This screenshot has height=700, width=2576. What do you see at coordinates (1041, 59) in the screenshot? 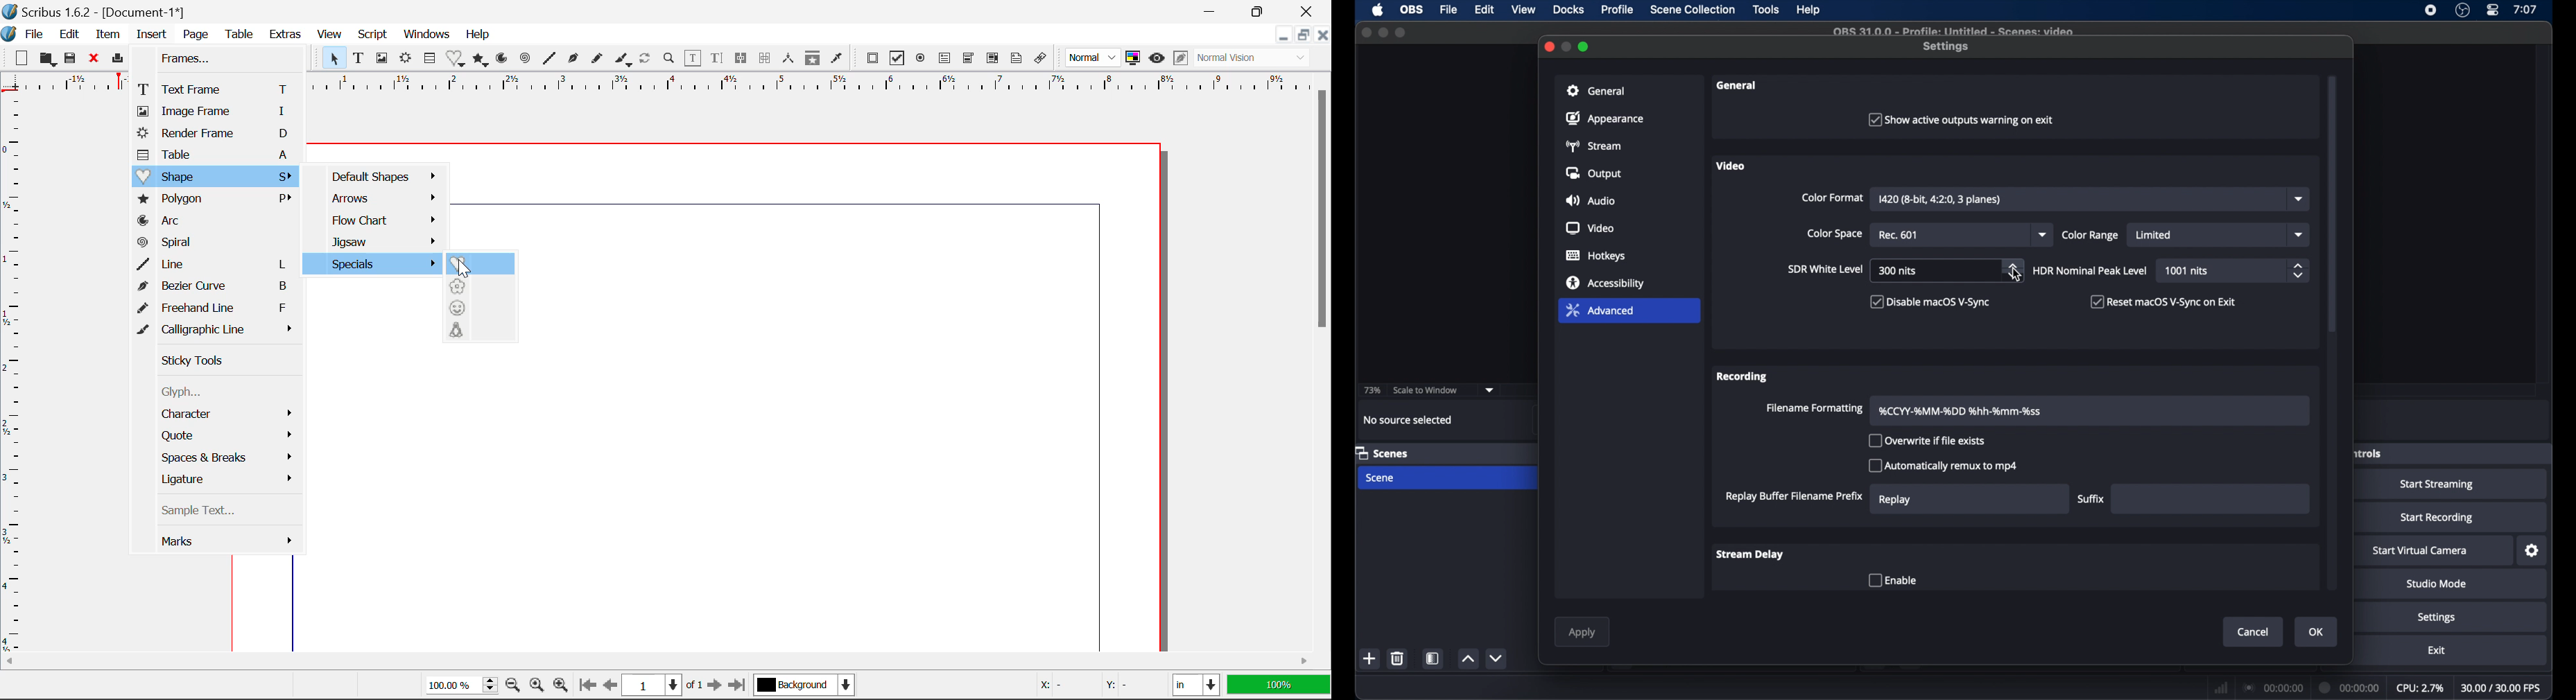
I see `Link Annotation` at bounding box center [1041, 59].